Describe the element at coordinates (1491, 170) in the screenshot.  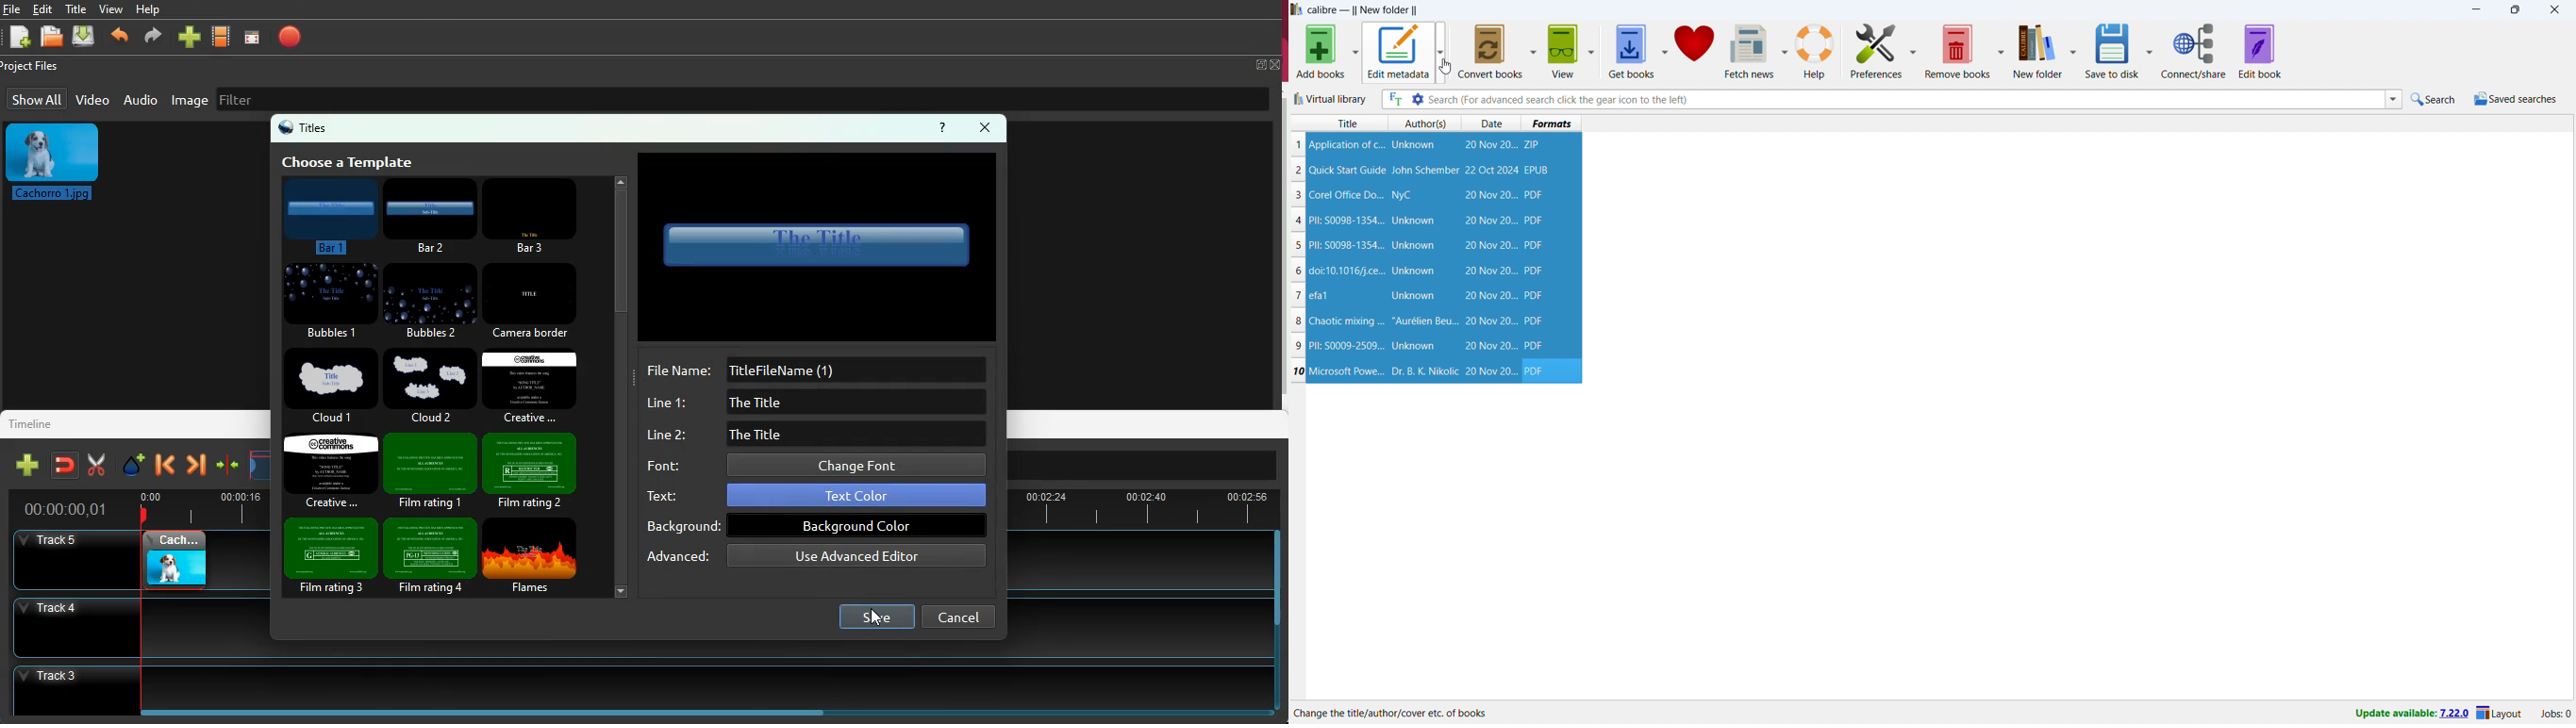
I see `22 Oct 2024` at that location.